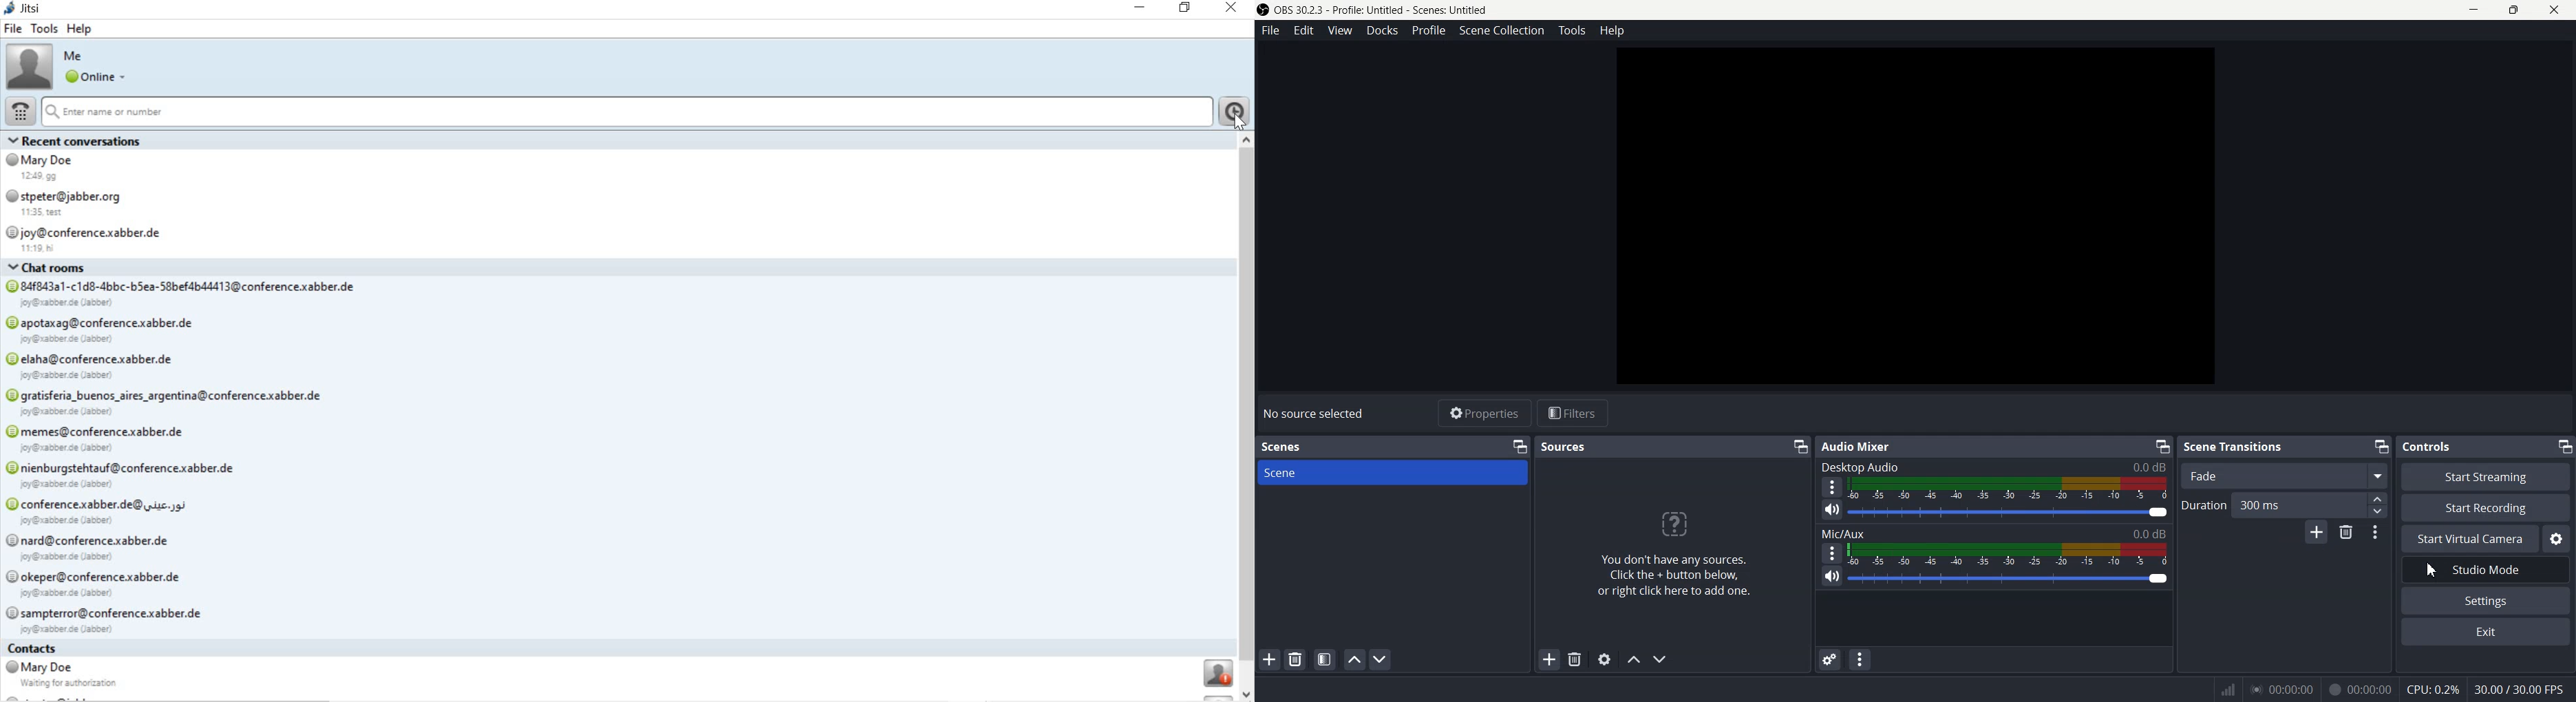  Describe the element at coordinates (2226, 689) in the screenshot. I see `Network signal` at that location.